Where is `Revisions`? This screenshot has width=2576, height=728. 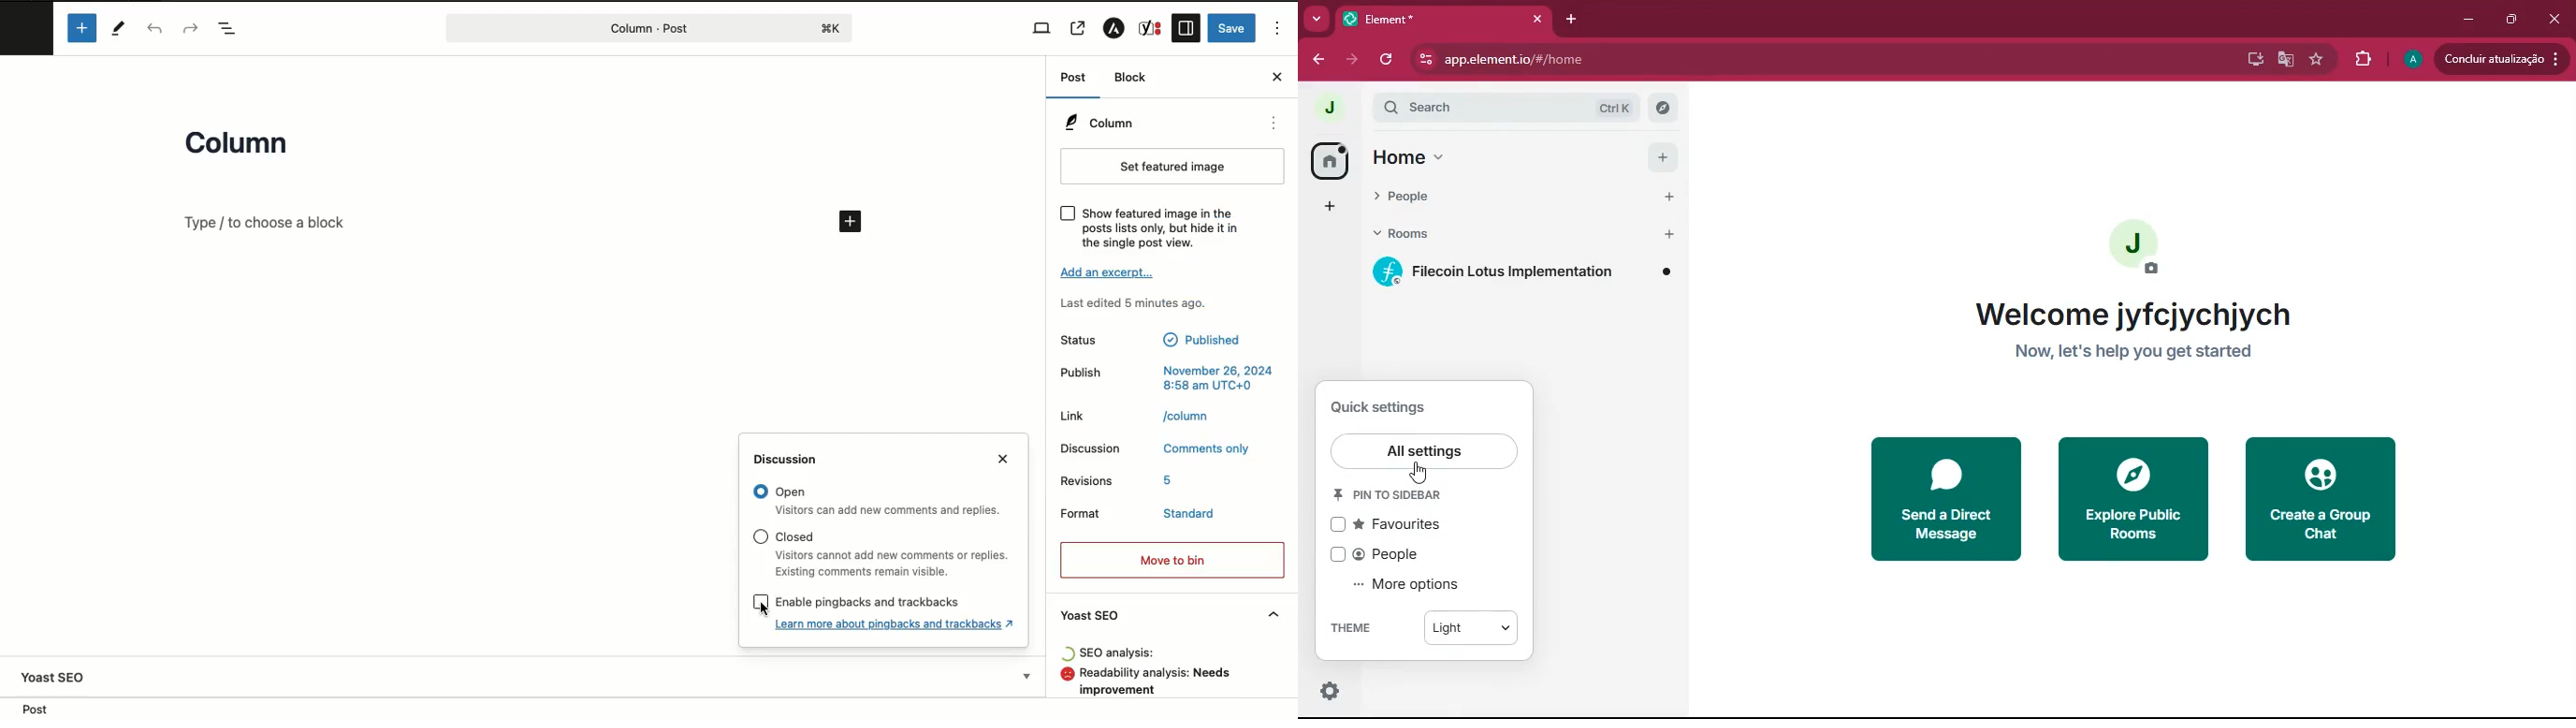 Revisions is located at coordinates (1089, 478).